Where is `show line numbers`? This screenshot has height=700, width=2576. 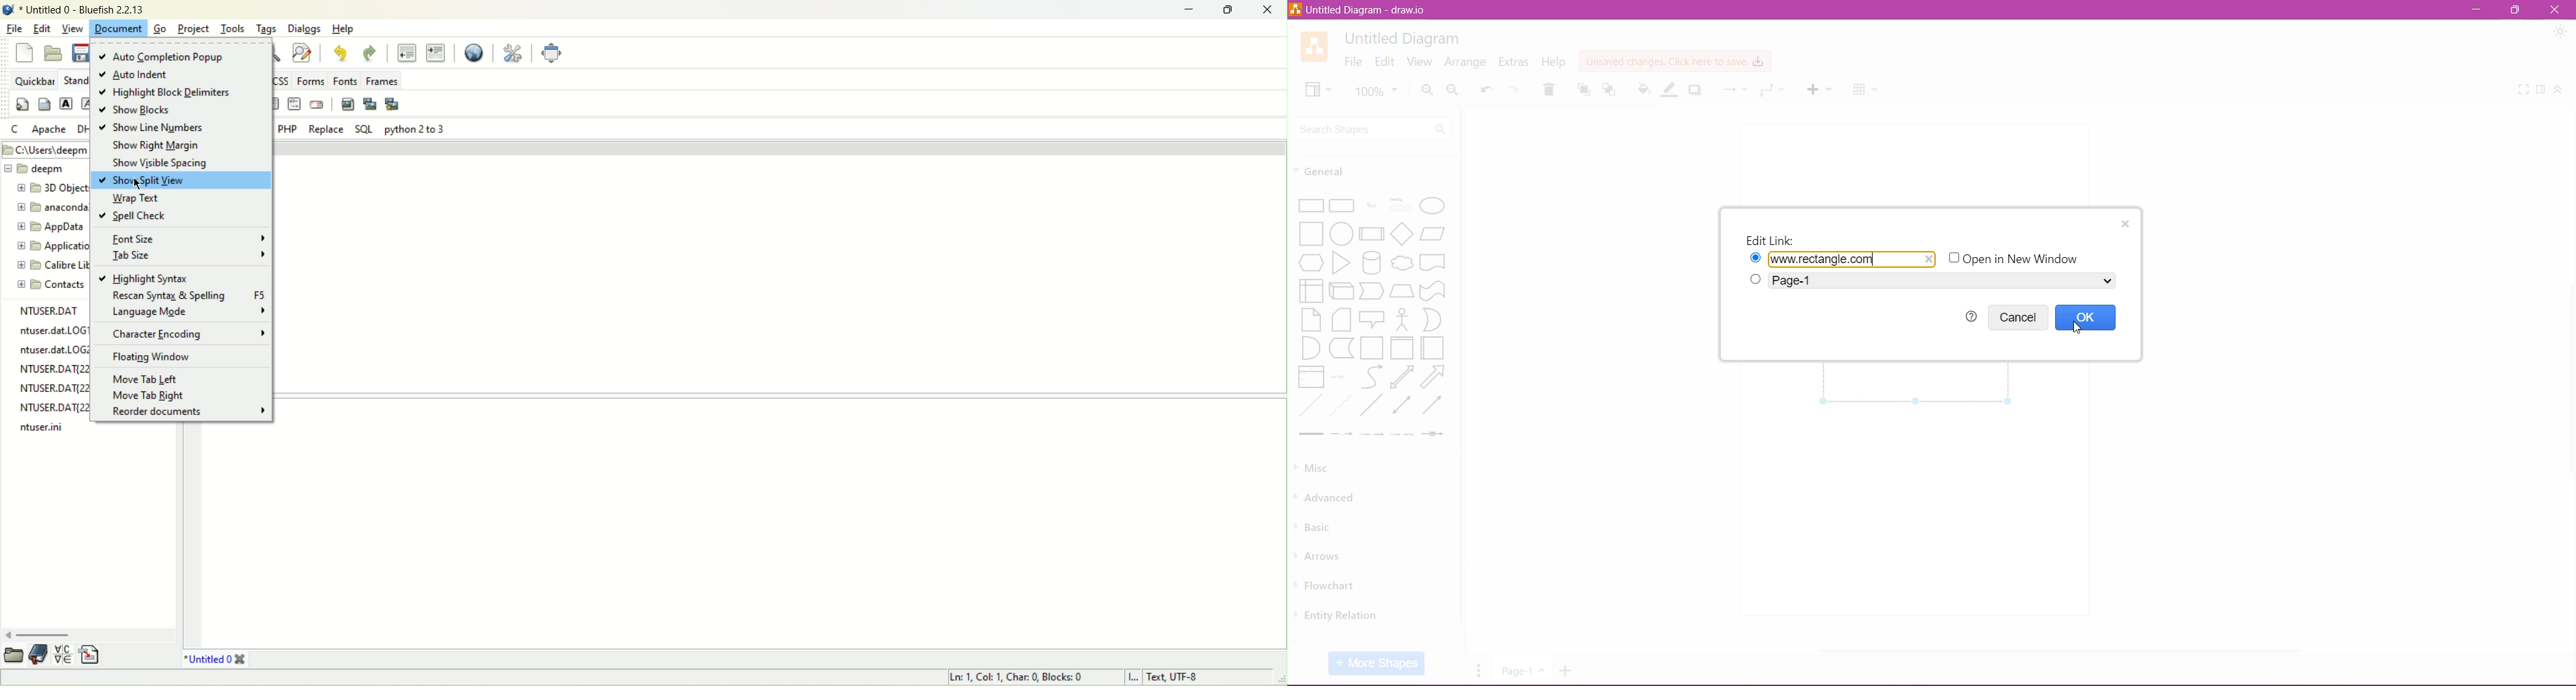 show line numbers is located at coordinates (172, 128).